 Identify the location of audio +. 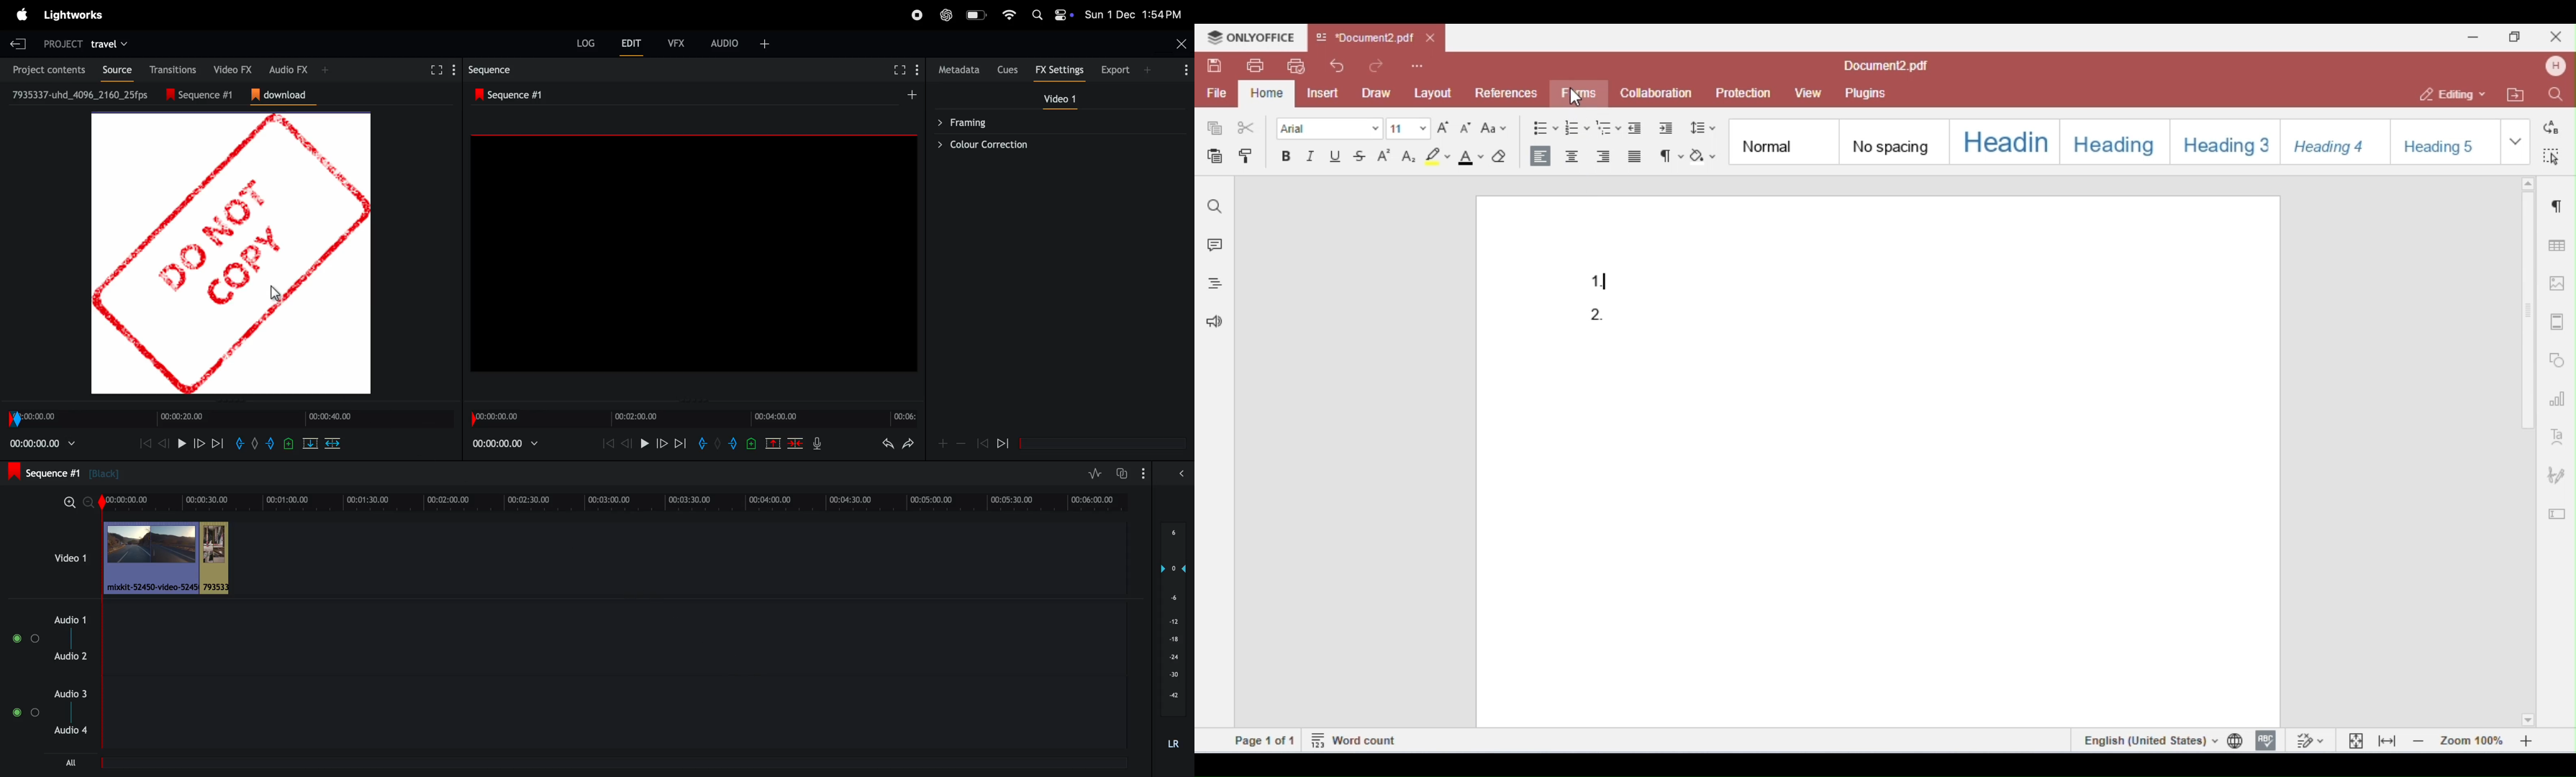
(725, 43).